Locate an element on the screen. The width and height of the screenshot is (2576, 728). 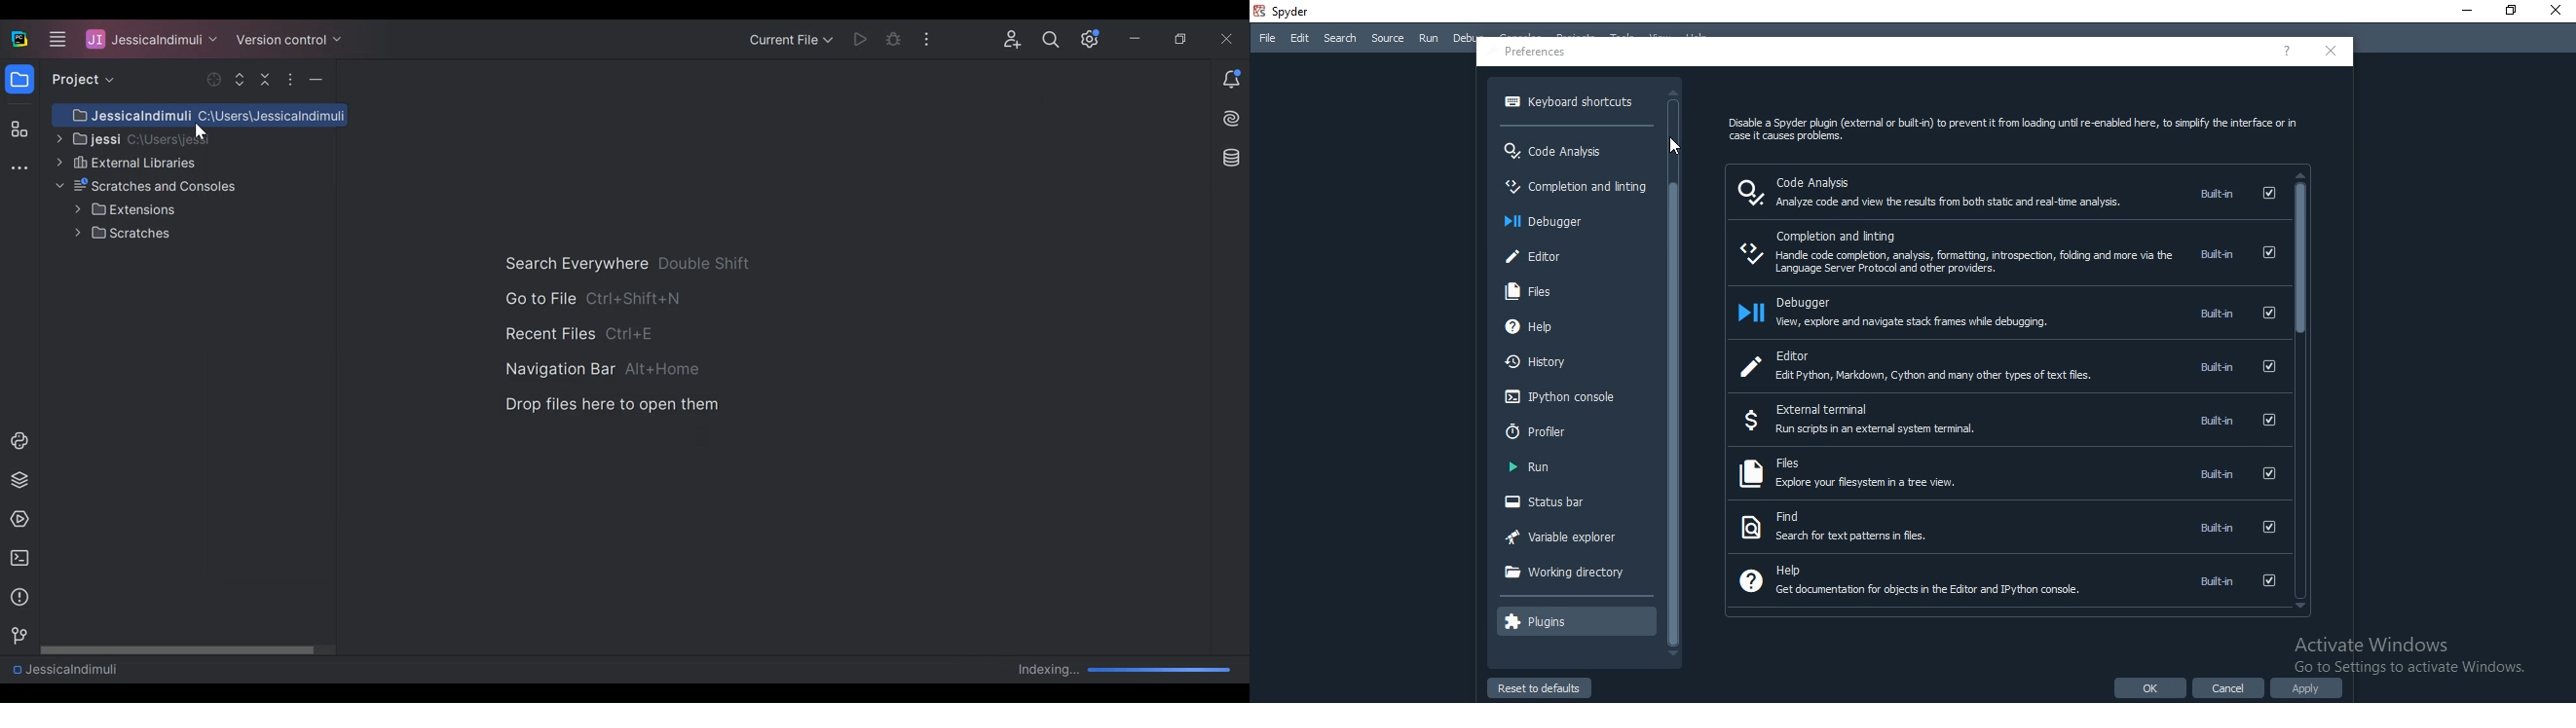
= Explore your flesystem in a tree view. is located at coordinates (1869, 487).